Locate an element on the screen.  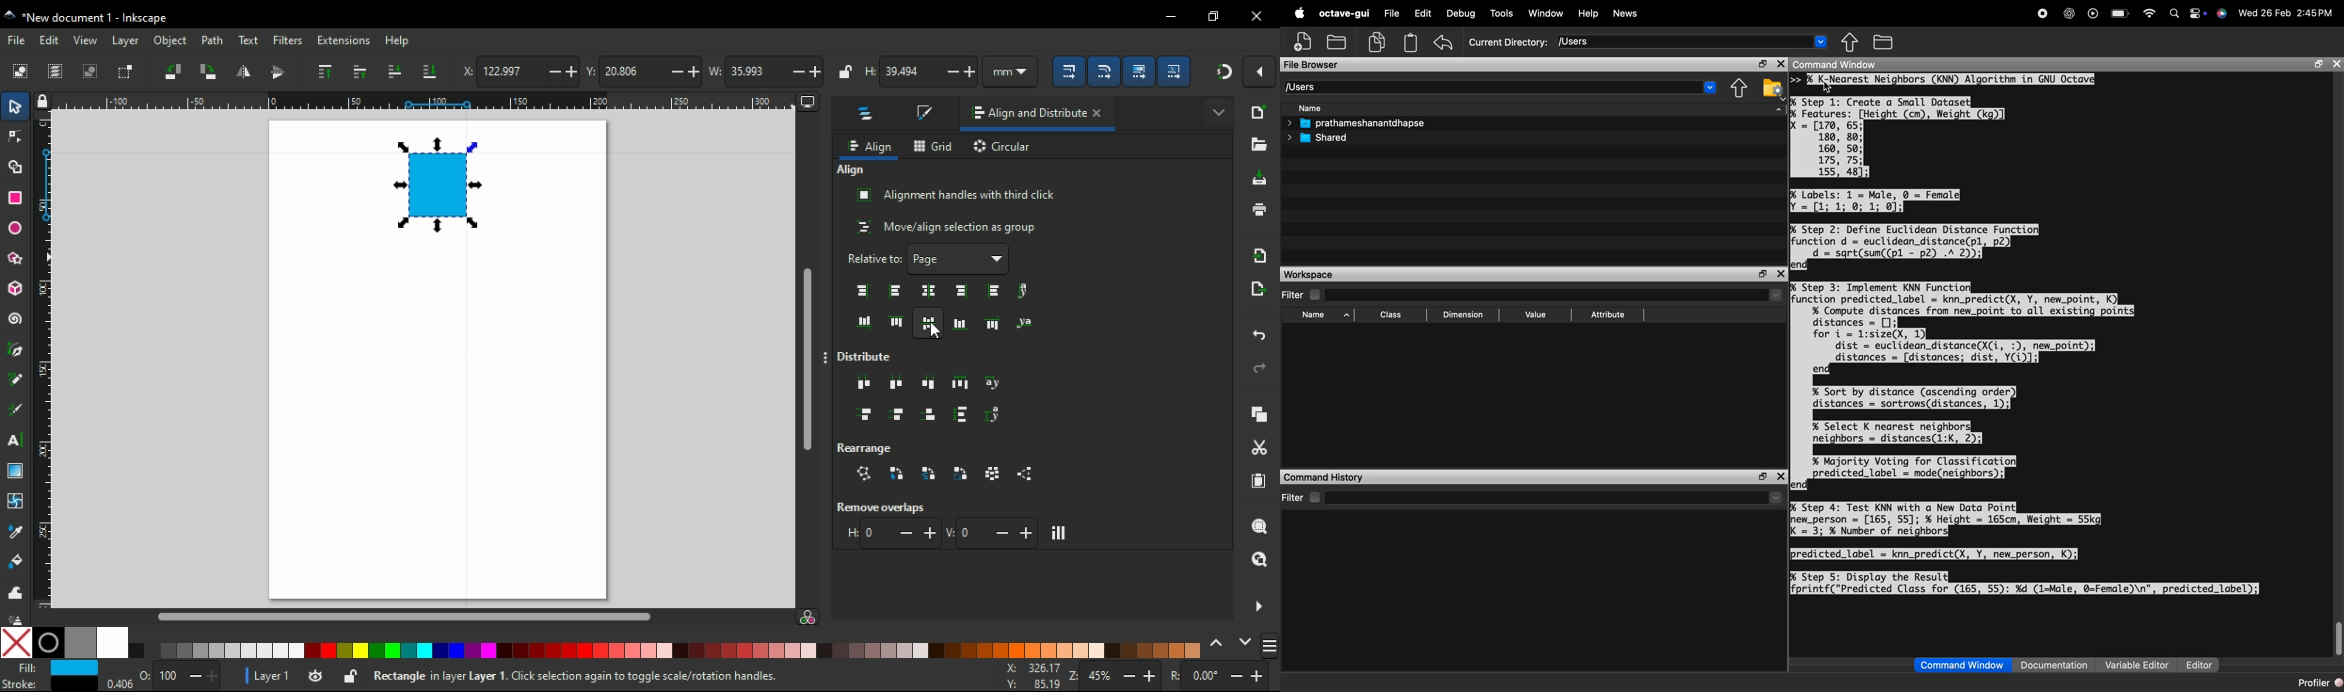
black is located at coordinates (48, 643).